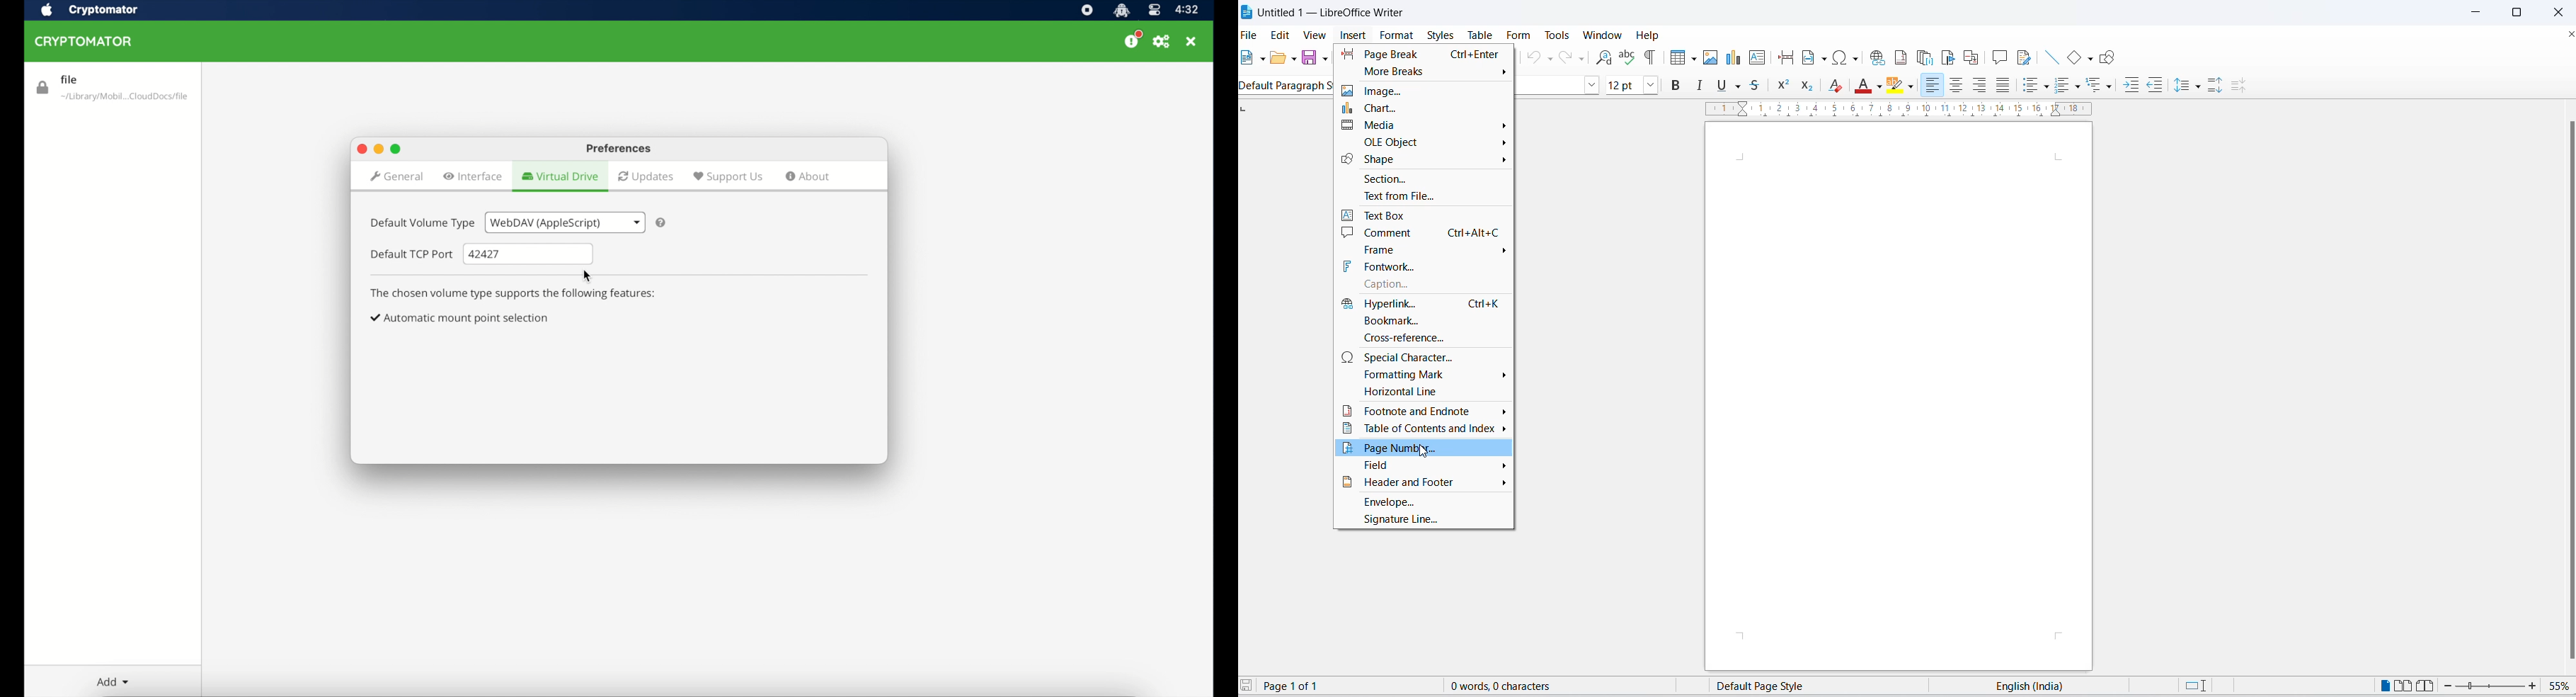 This screenshot has width=2576, height=700. Describe the element at coordinates (2449, 686) in the screenshot. I see `decrease zoom` at that location.